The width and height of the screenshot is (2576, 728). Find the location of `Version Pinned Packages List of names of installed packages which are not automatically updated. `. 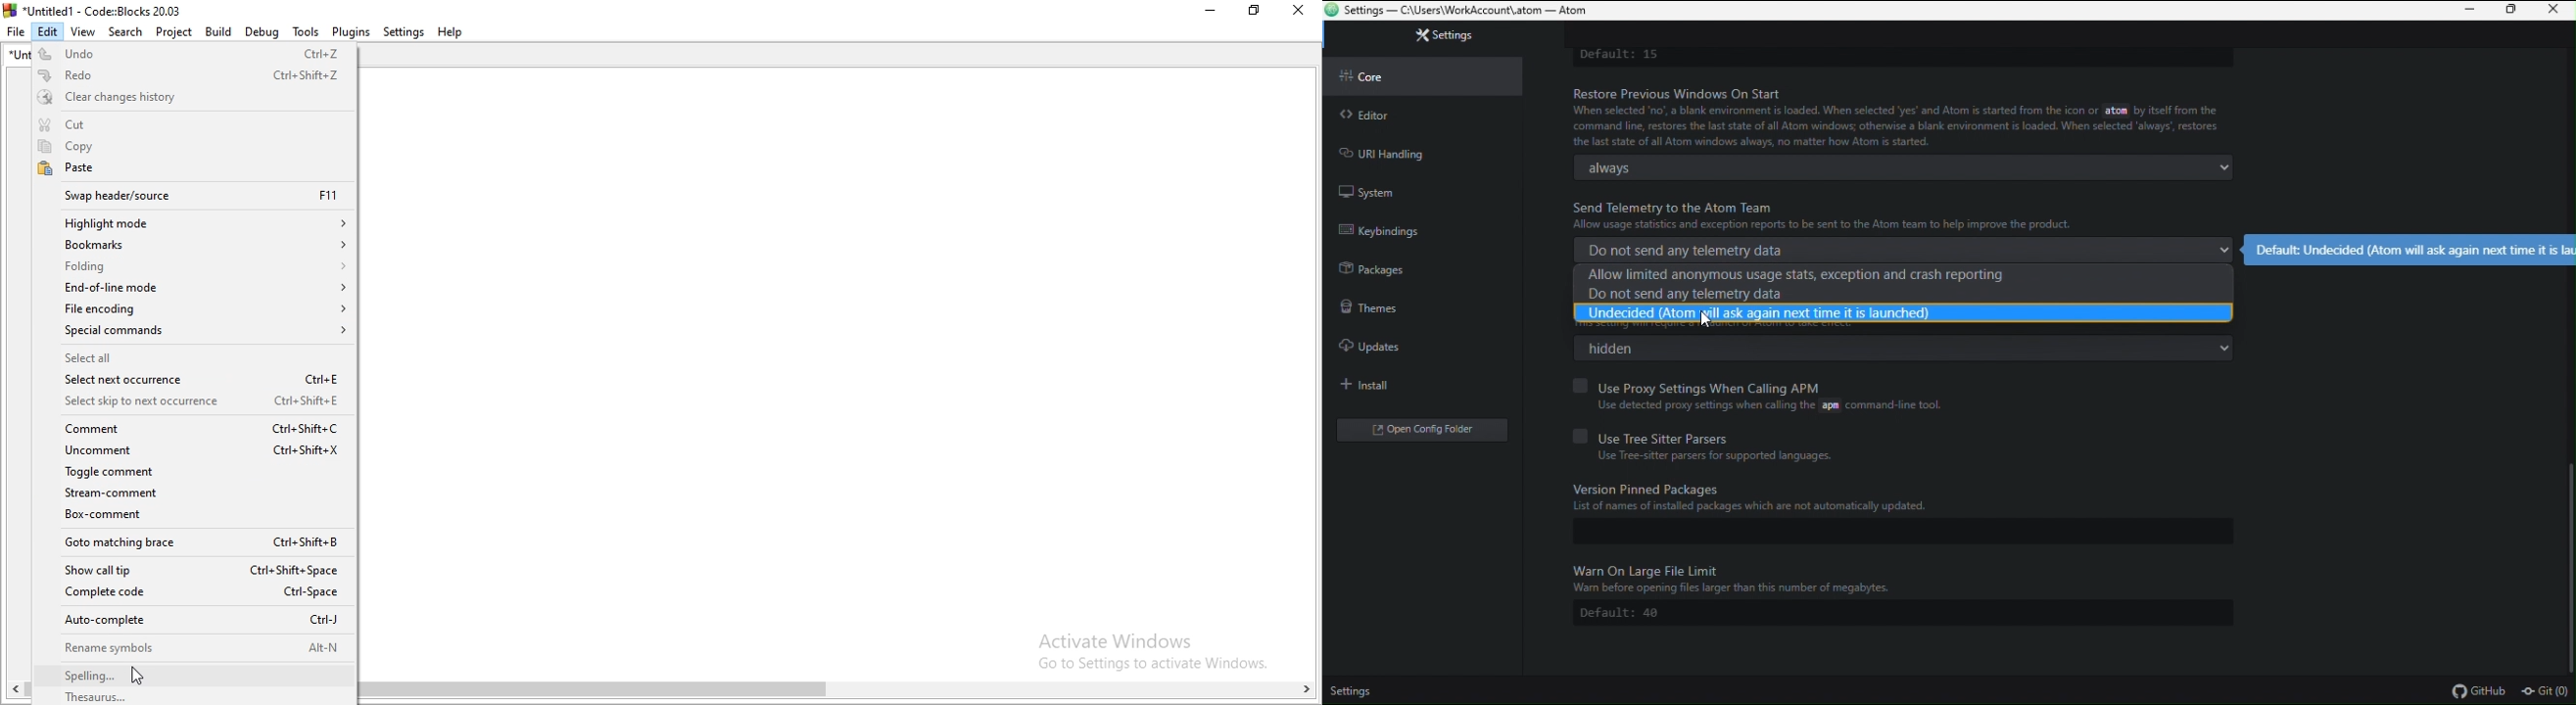

Version Pinned Packages List of names of installed packages which are not automatically updated.  is located at coordinates (1879, 500).